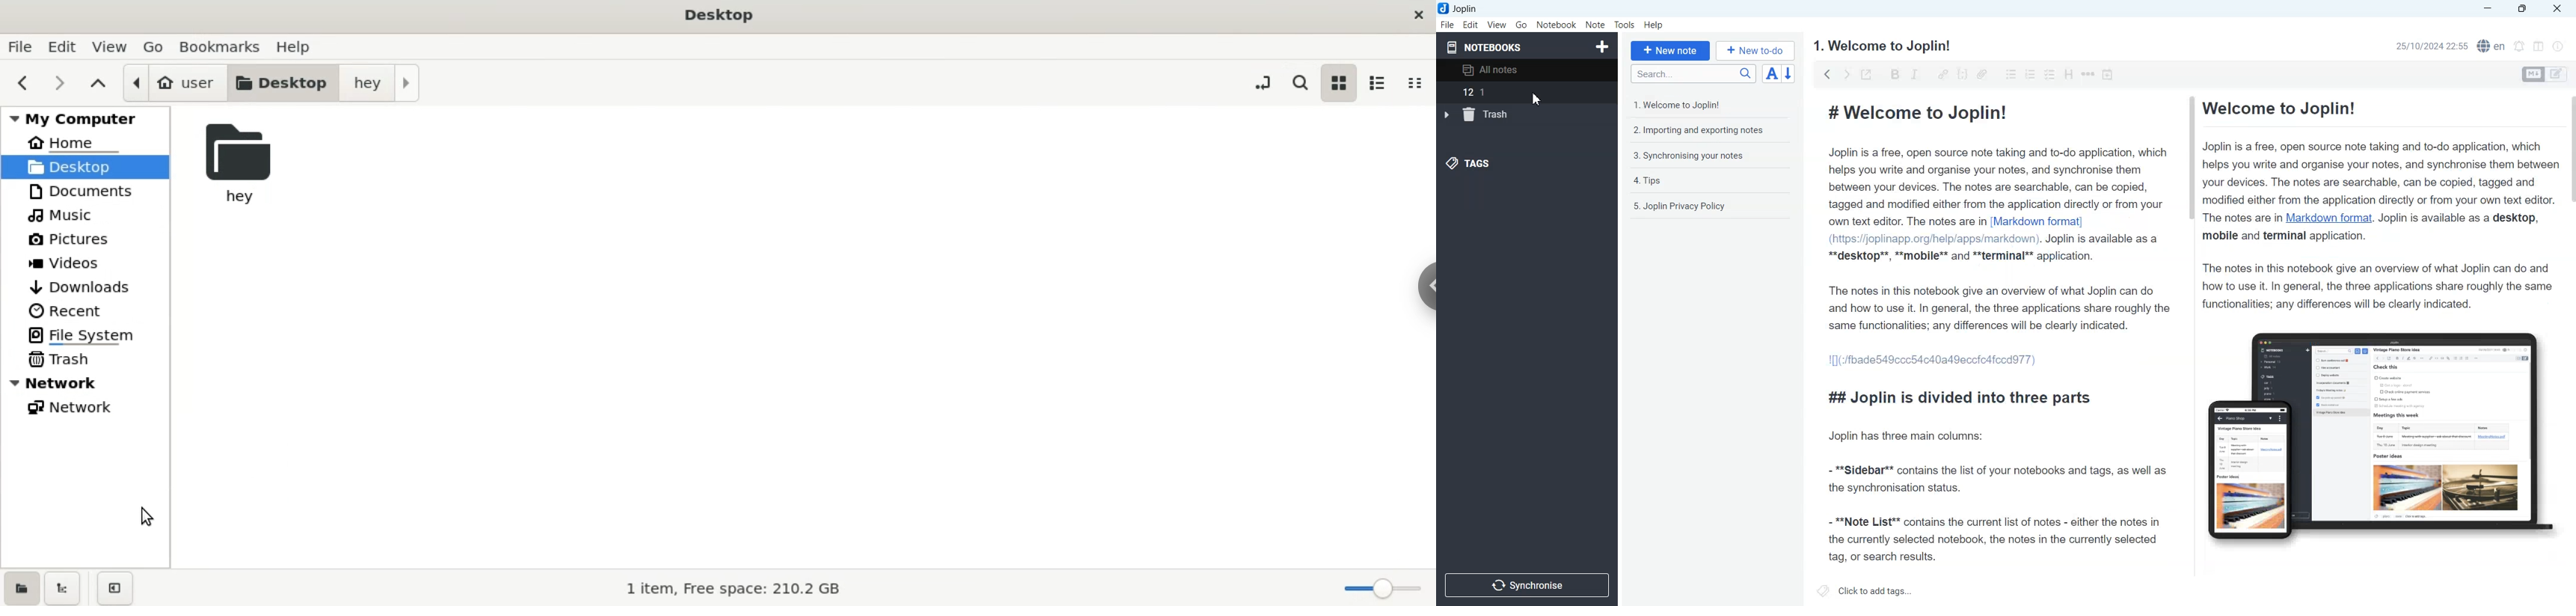  Describe the element at coordinates (1680, 206) in the screenshot. I see `5. Joplin Privacy Policy` at that location.